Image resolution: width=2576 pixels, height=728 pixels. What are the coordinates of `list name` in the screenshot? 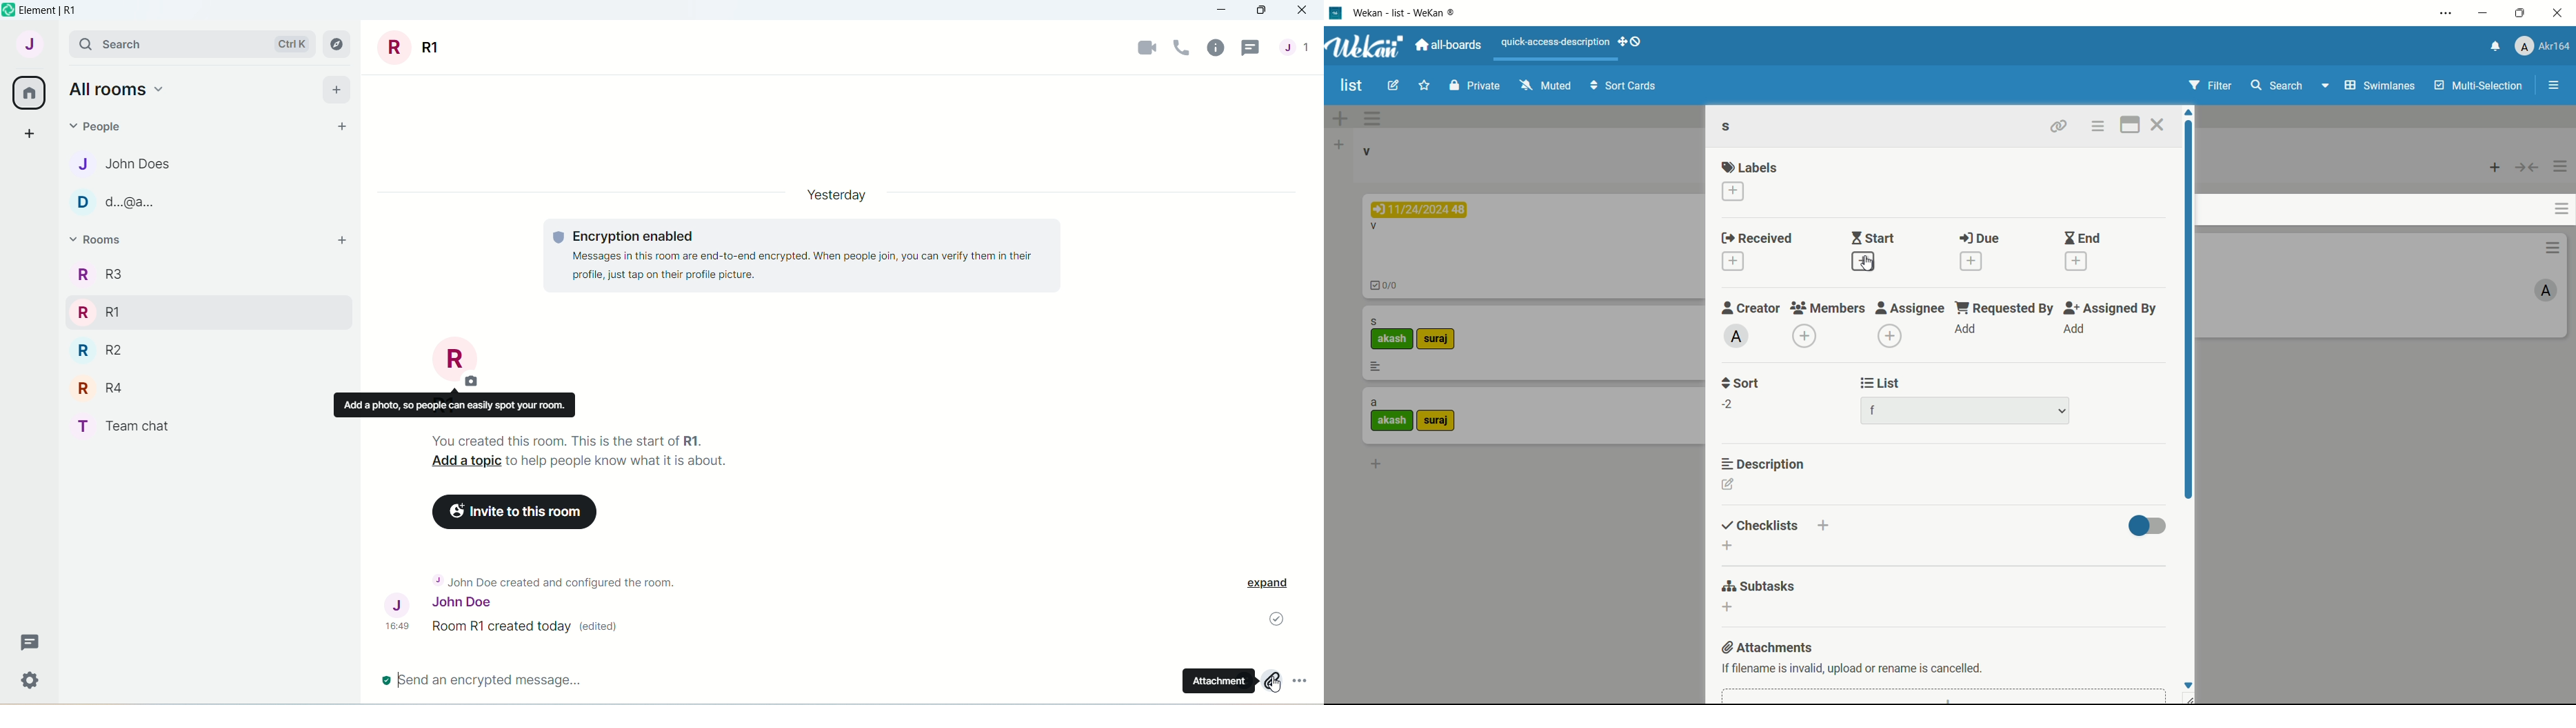 It's located at (1366, 151).